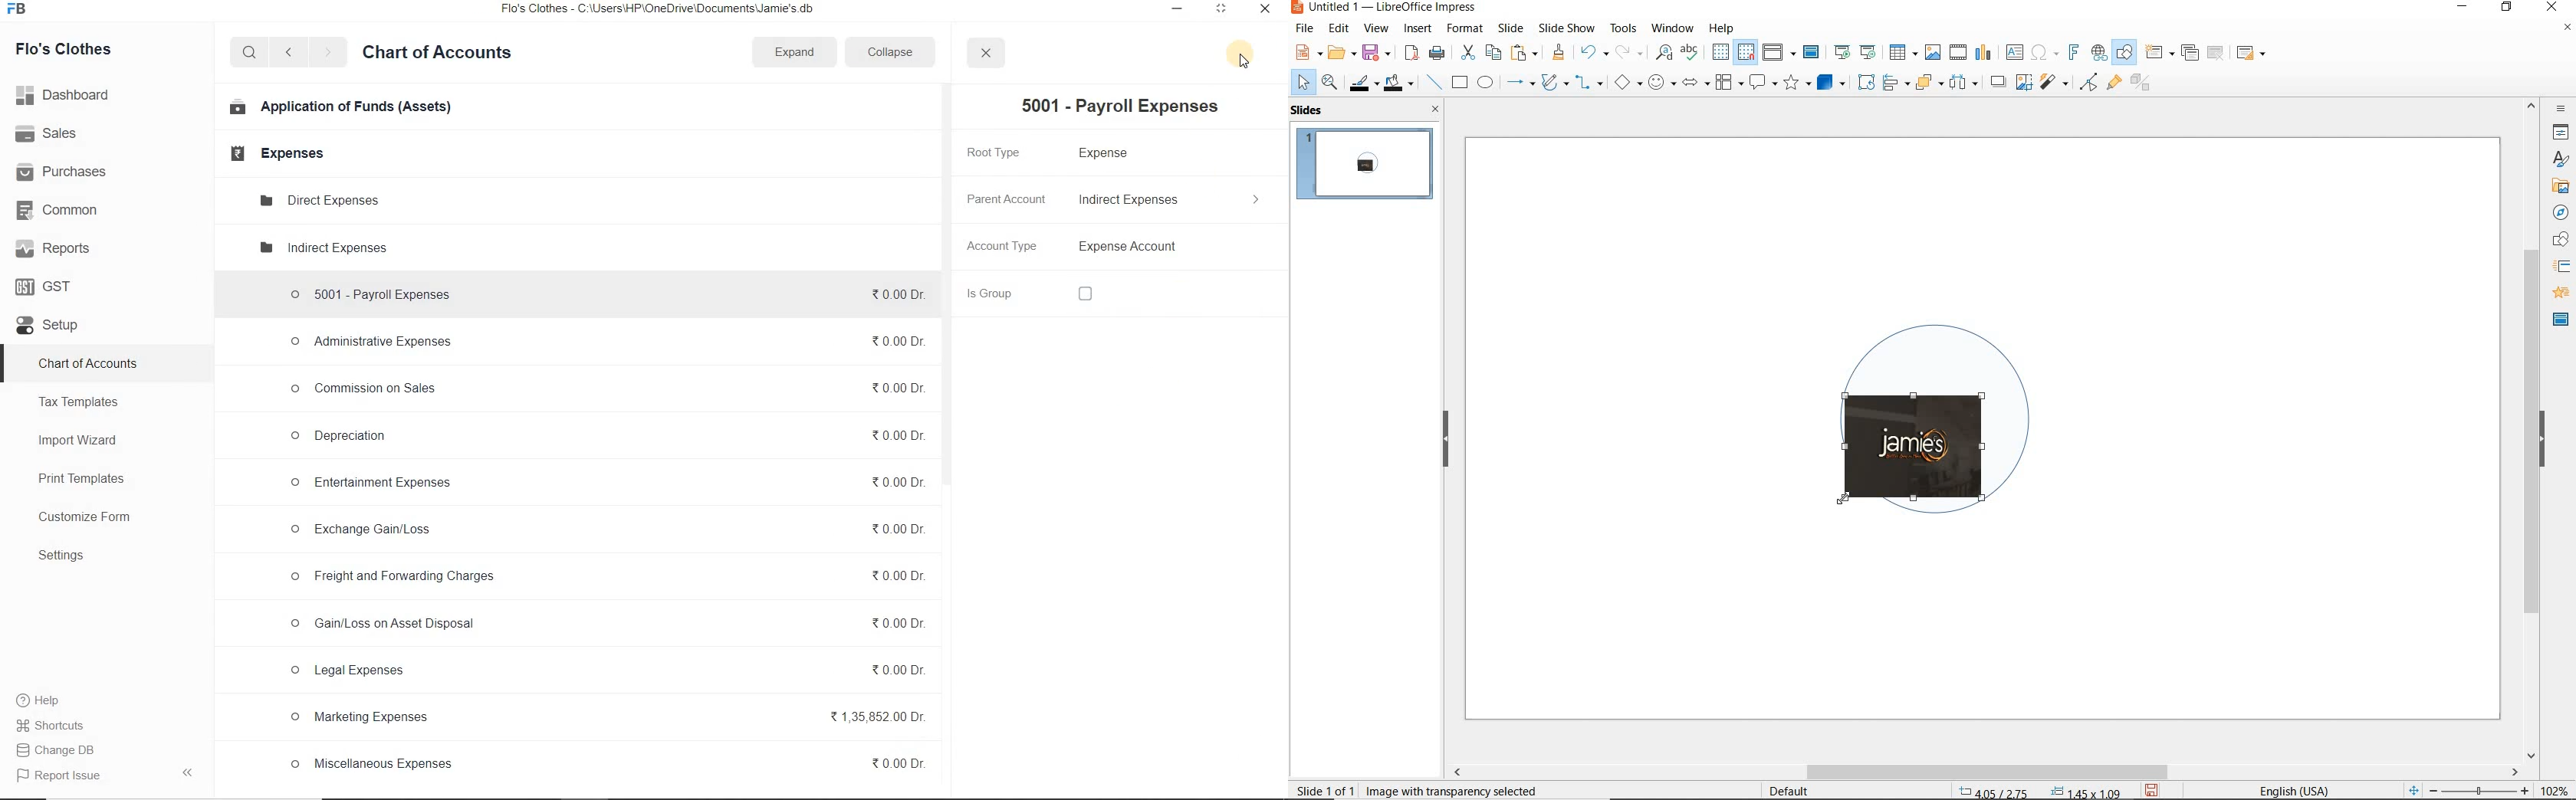 The height and width of the screenshot is (812, 2576). Describe the element at coordinates (1172, 200) in the screenshot. I see `Indirect Expenses` at that location.